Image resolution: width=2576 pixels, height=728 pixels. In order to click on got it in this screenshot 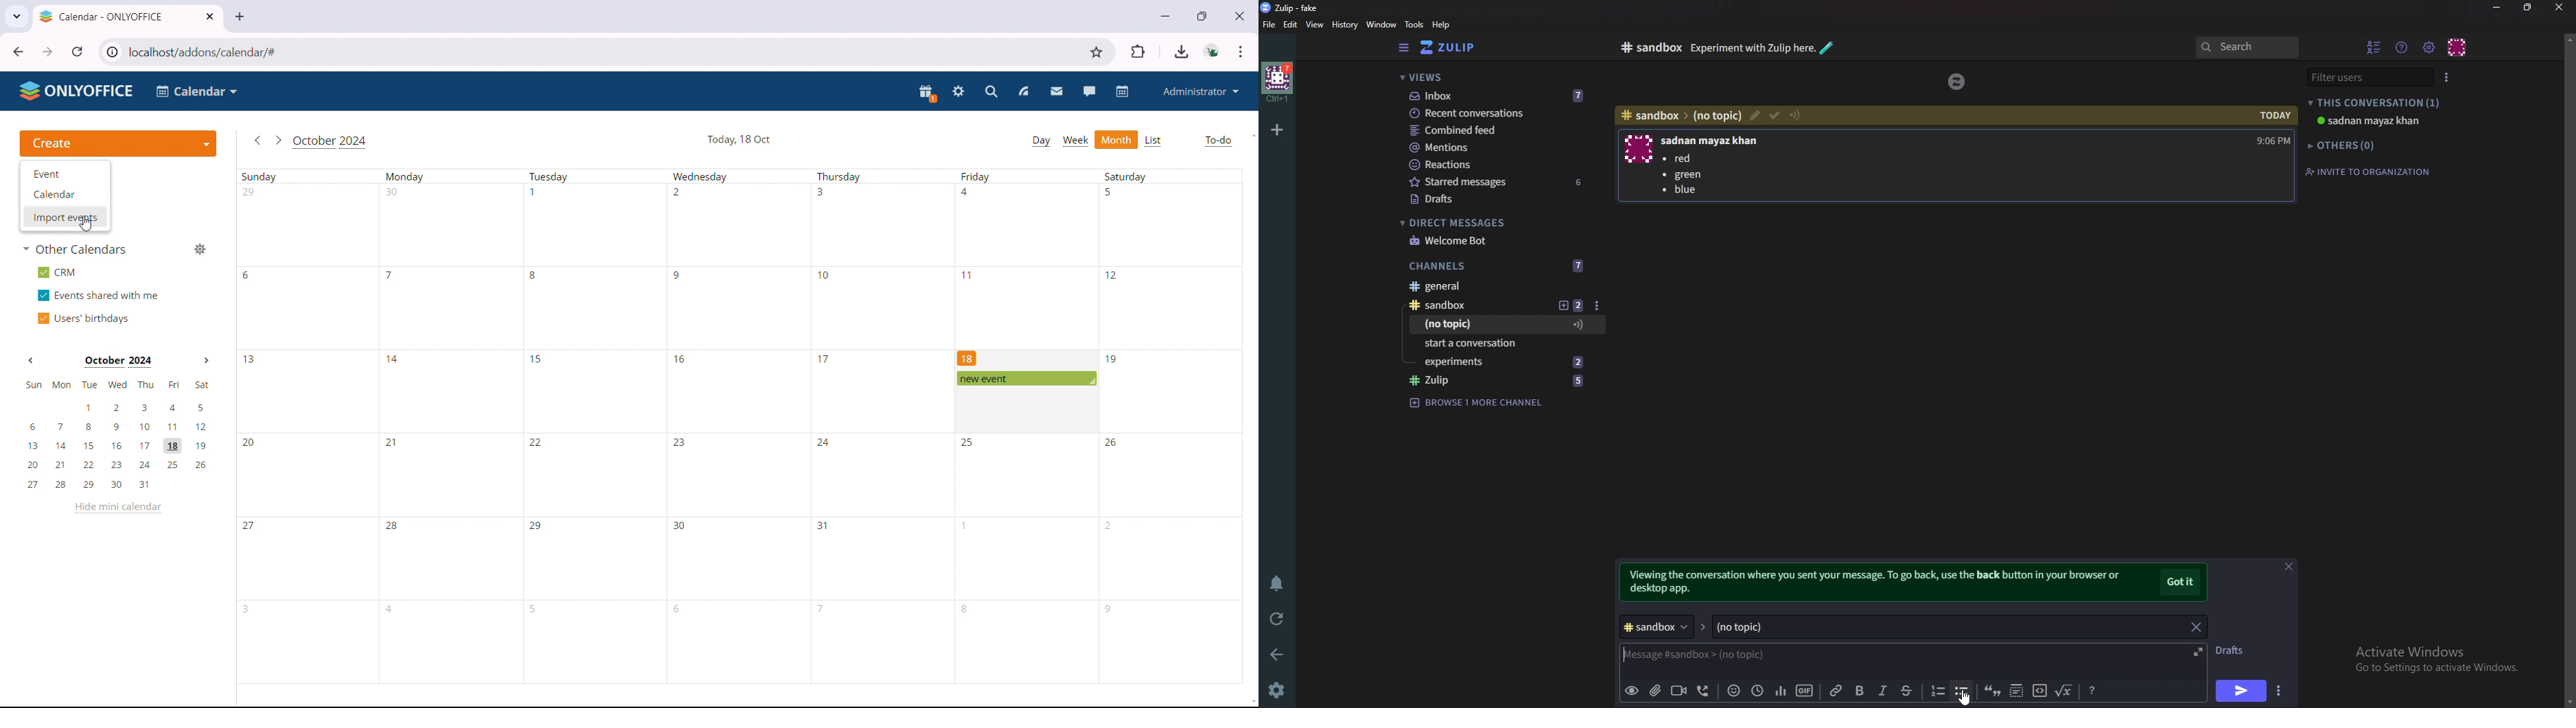, I will do `click(2181, 583)`.